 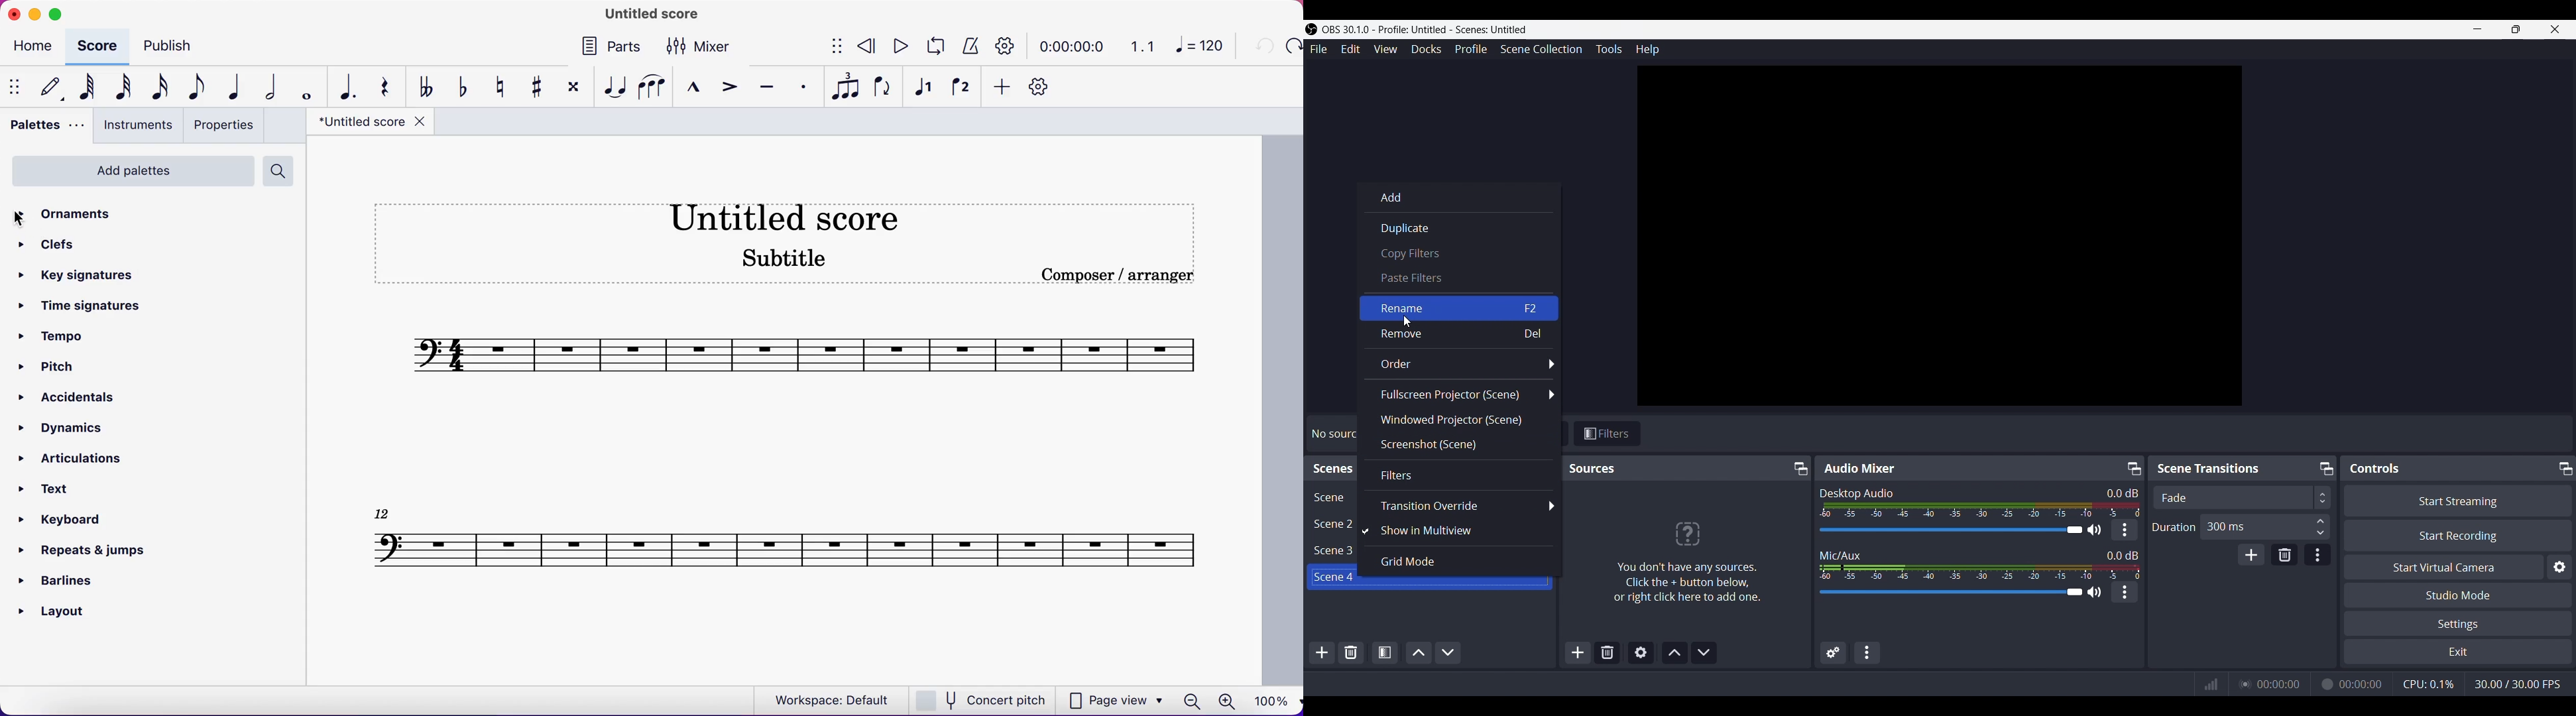 I want to click on flip direction, so click(x=883, y=89).